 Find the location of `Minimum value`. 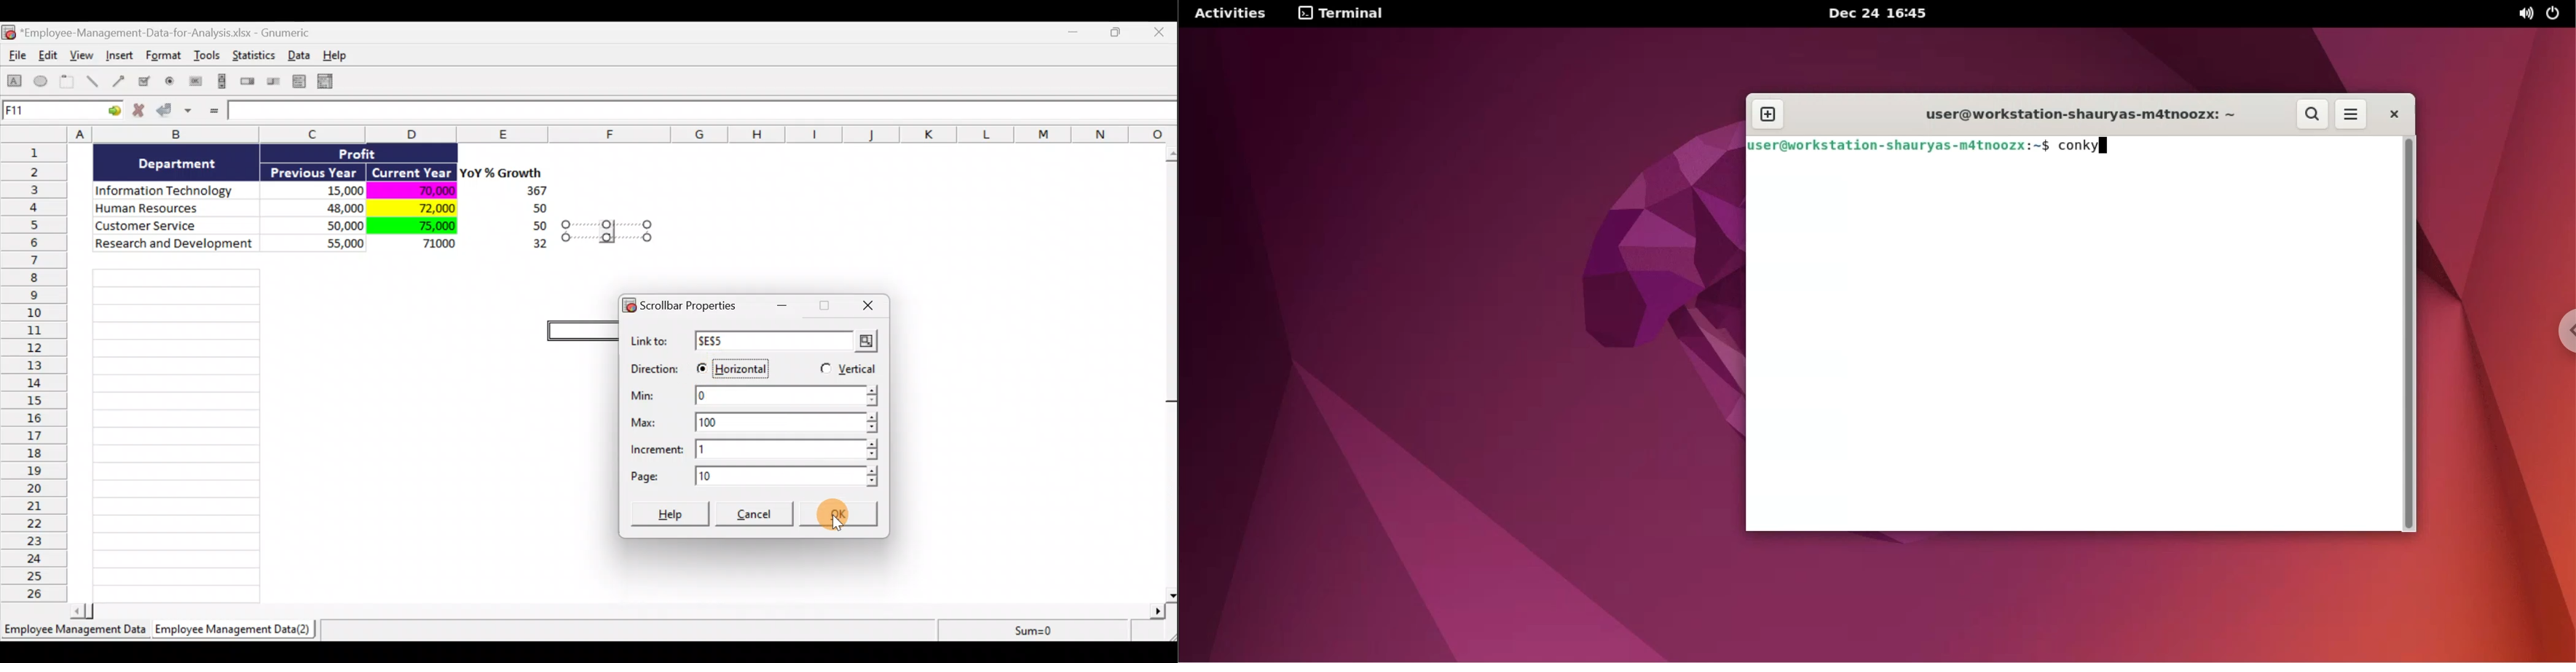

Minimum value is located at coordinates (753, 397).